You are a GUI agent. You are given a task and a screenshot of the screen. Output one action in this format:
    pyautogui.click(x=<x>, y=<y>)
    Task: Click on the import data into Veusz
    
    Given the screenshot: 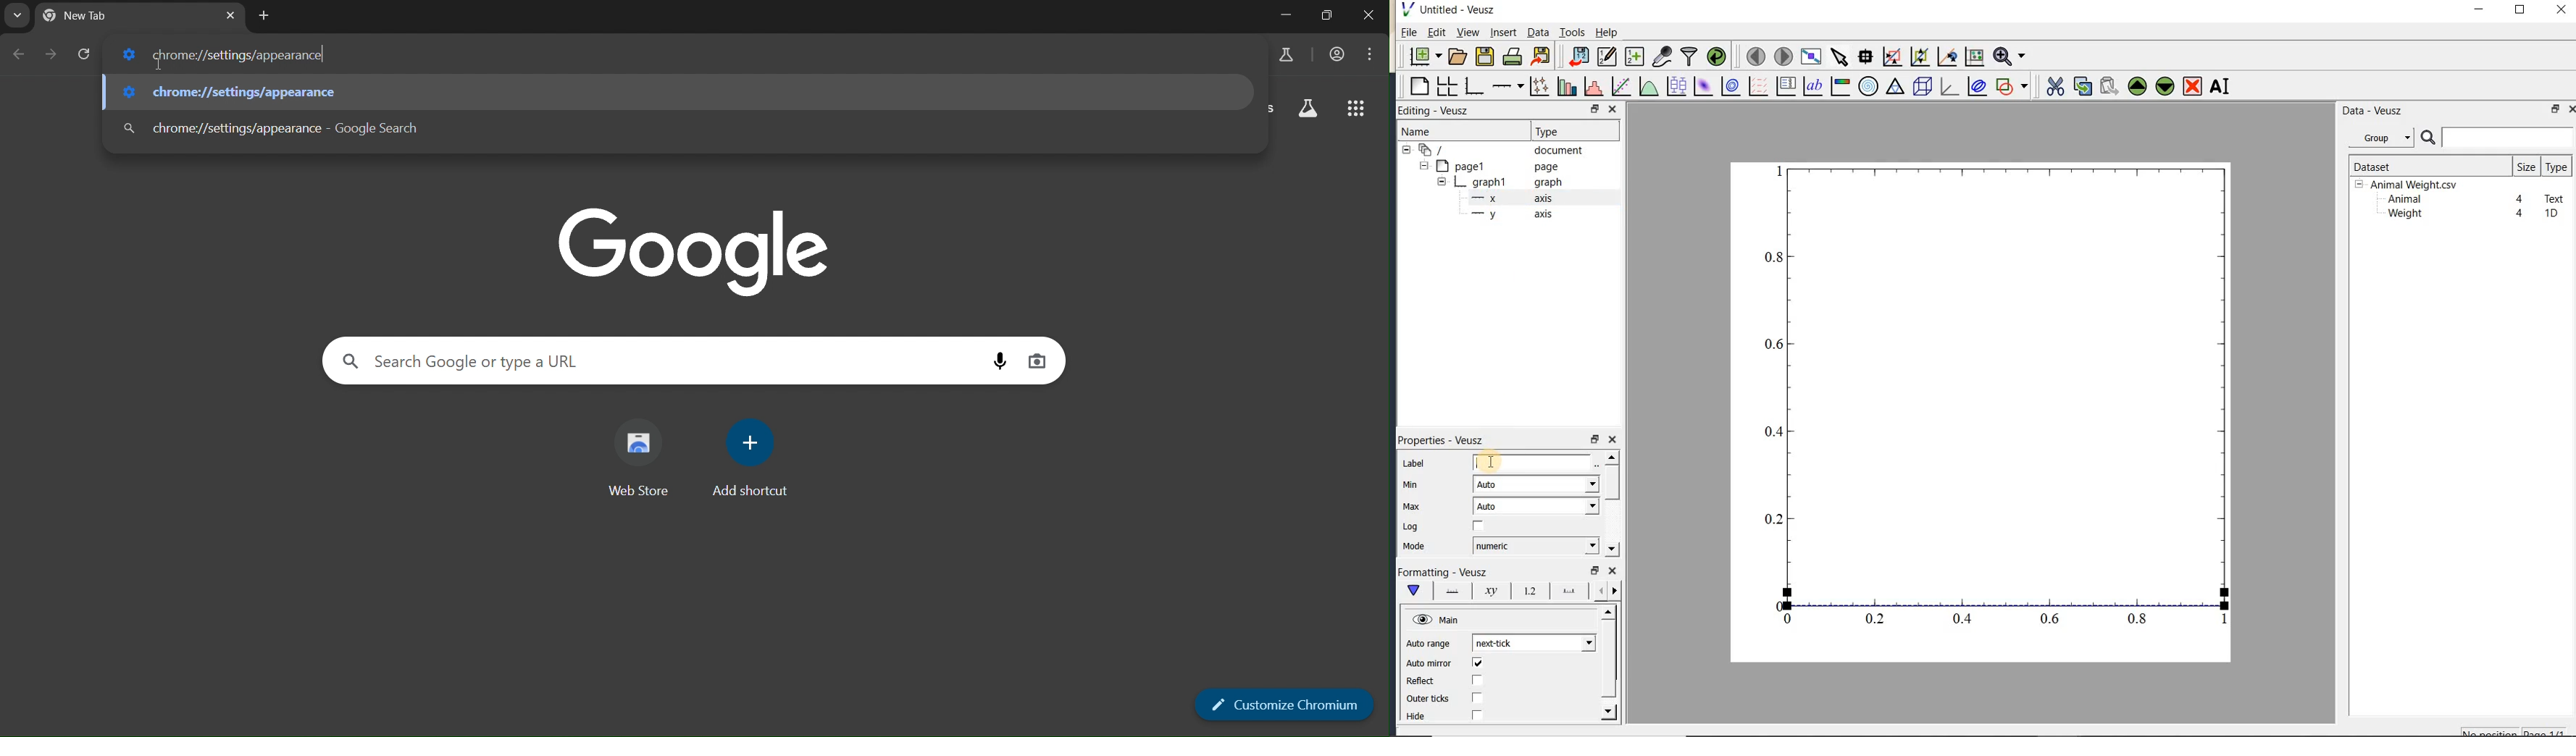 What is the action you would take?
    pyautogui.click(x=1579, y=57)
    